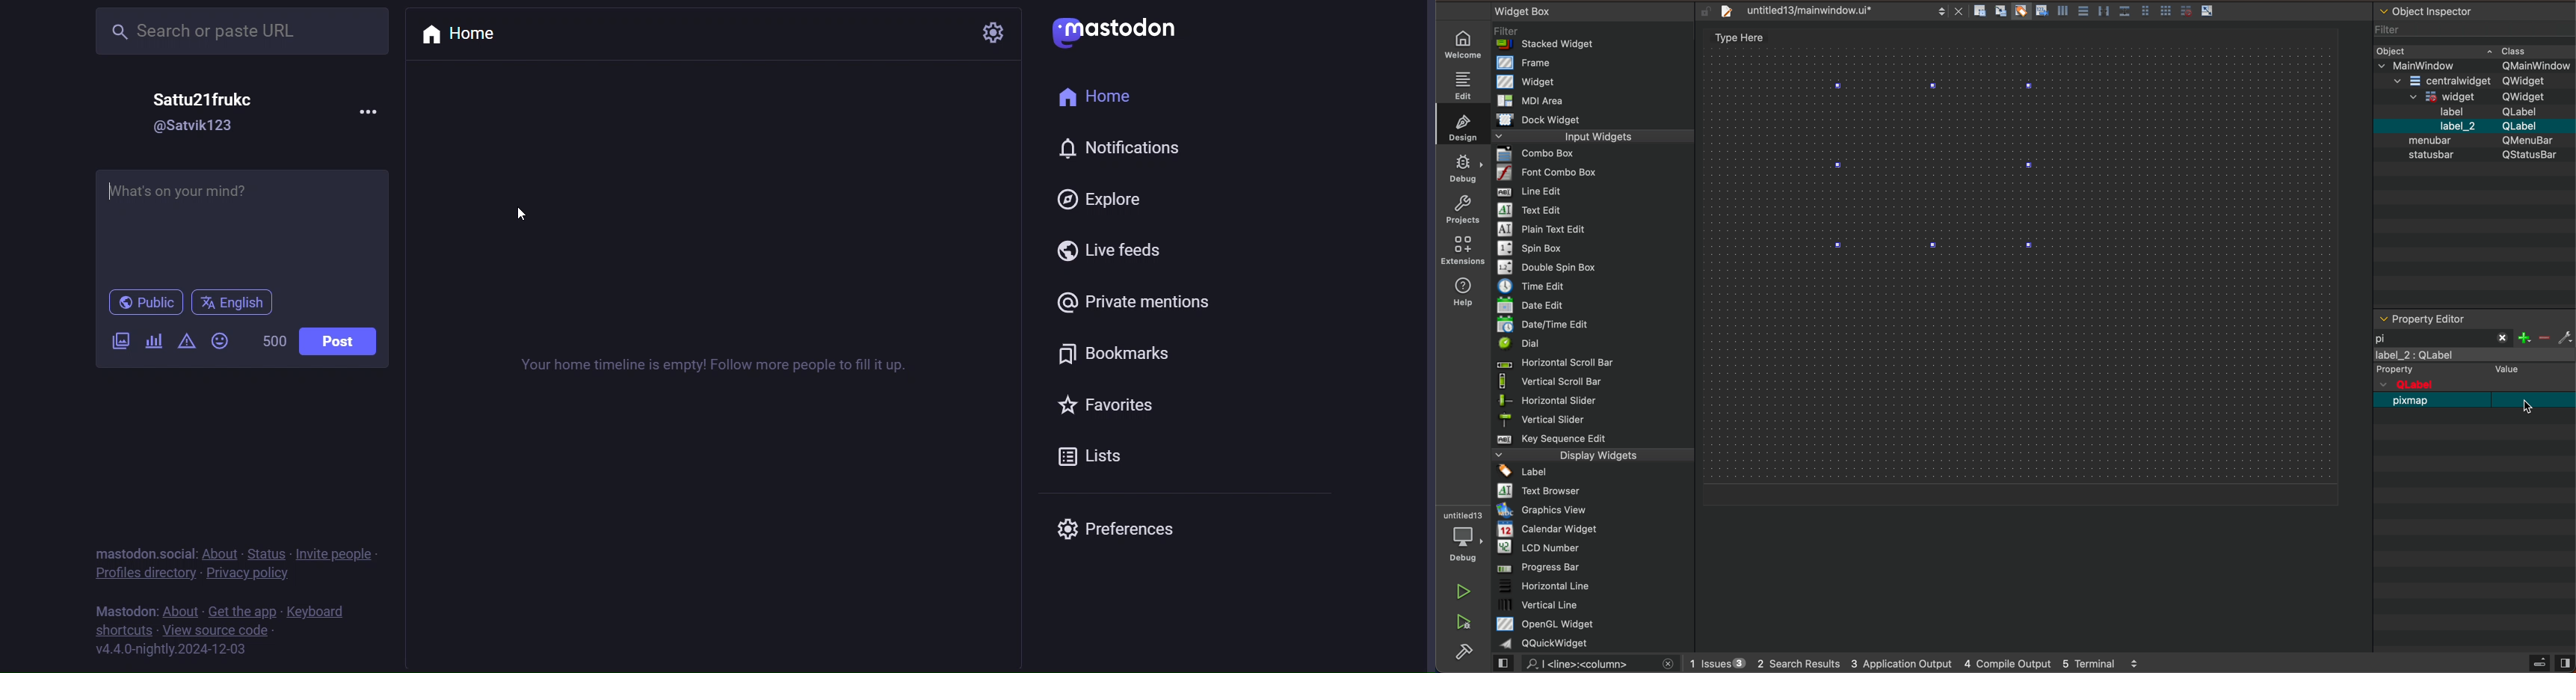 The height and width of the screenshot is (700, 2576). What do you see at coordinates (1589, 664) in the screenshot?
I see `search` at bounding box center [1589, 664].